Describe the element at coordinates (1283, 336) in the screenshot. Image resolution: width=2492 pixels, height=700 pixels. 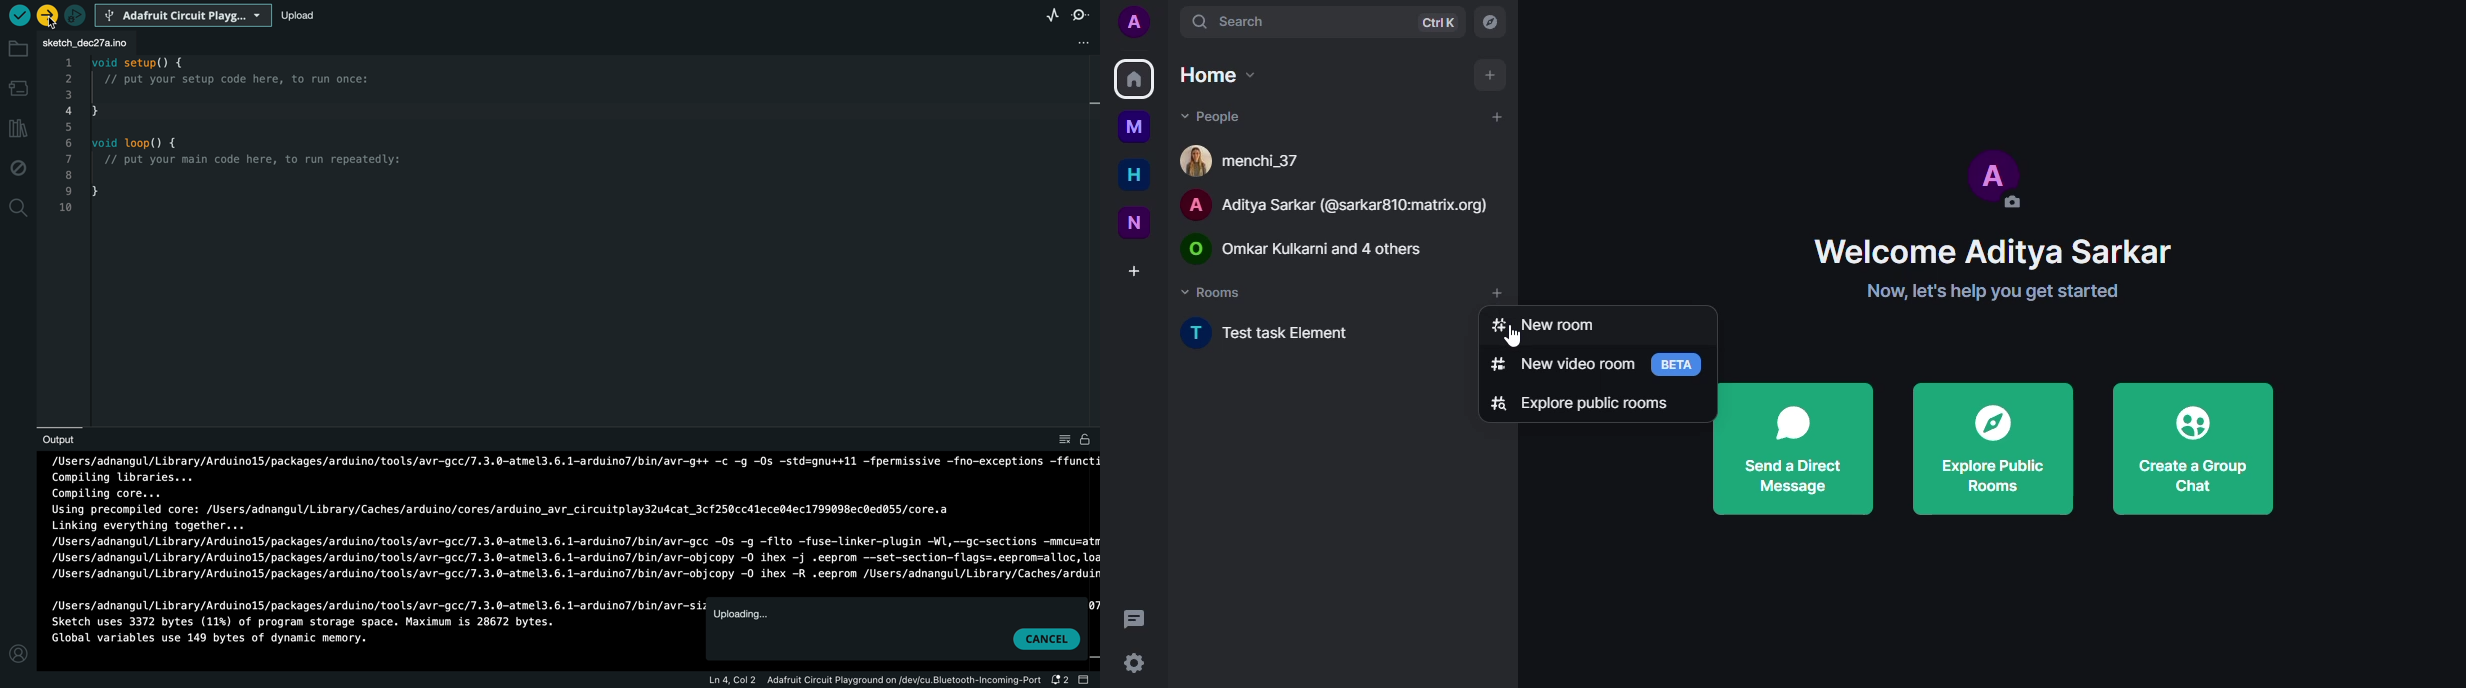
I see `test task element` at that location.